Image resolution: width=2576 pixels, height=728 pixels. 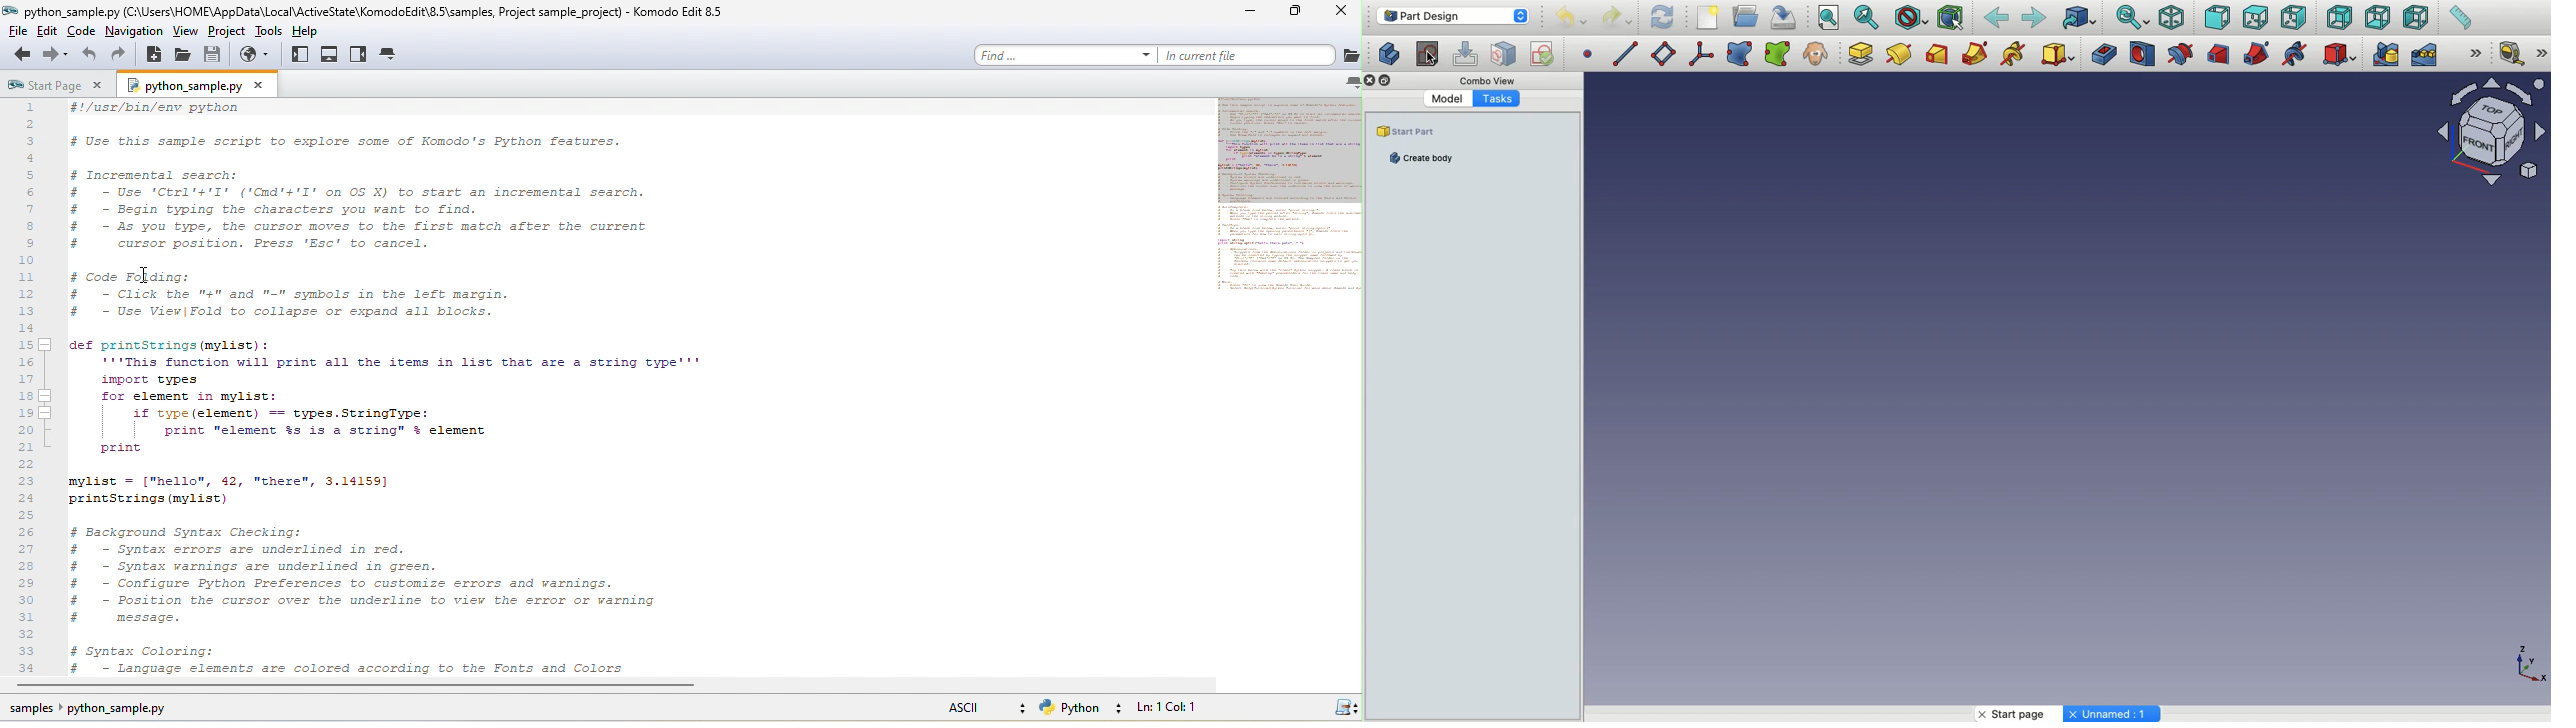 I want to click on Local coordinate system, so click(x=1702, y=55).